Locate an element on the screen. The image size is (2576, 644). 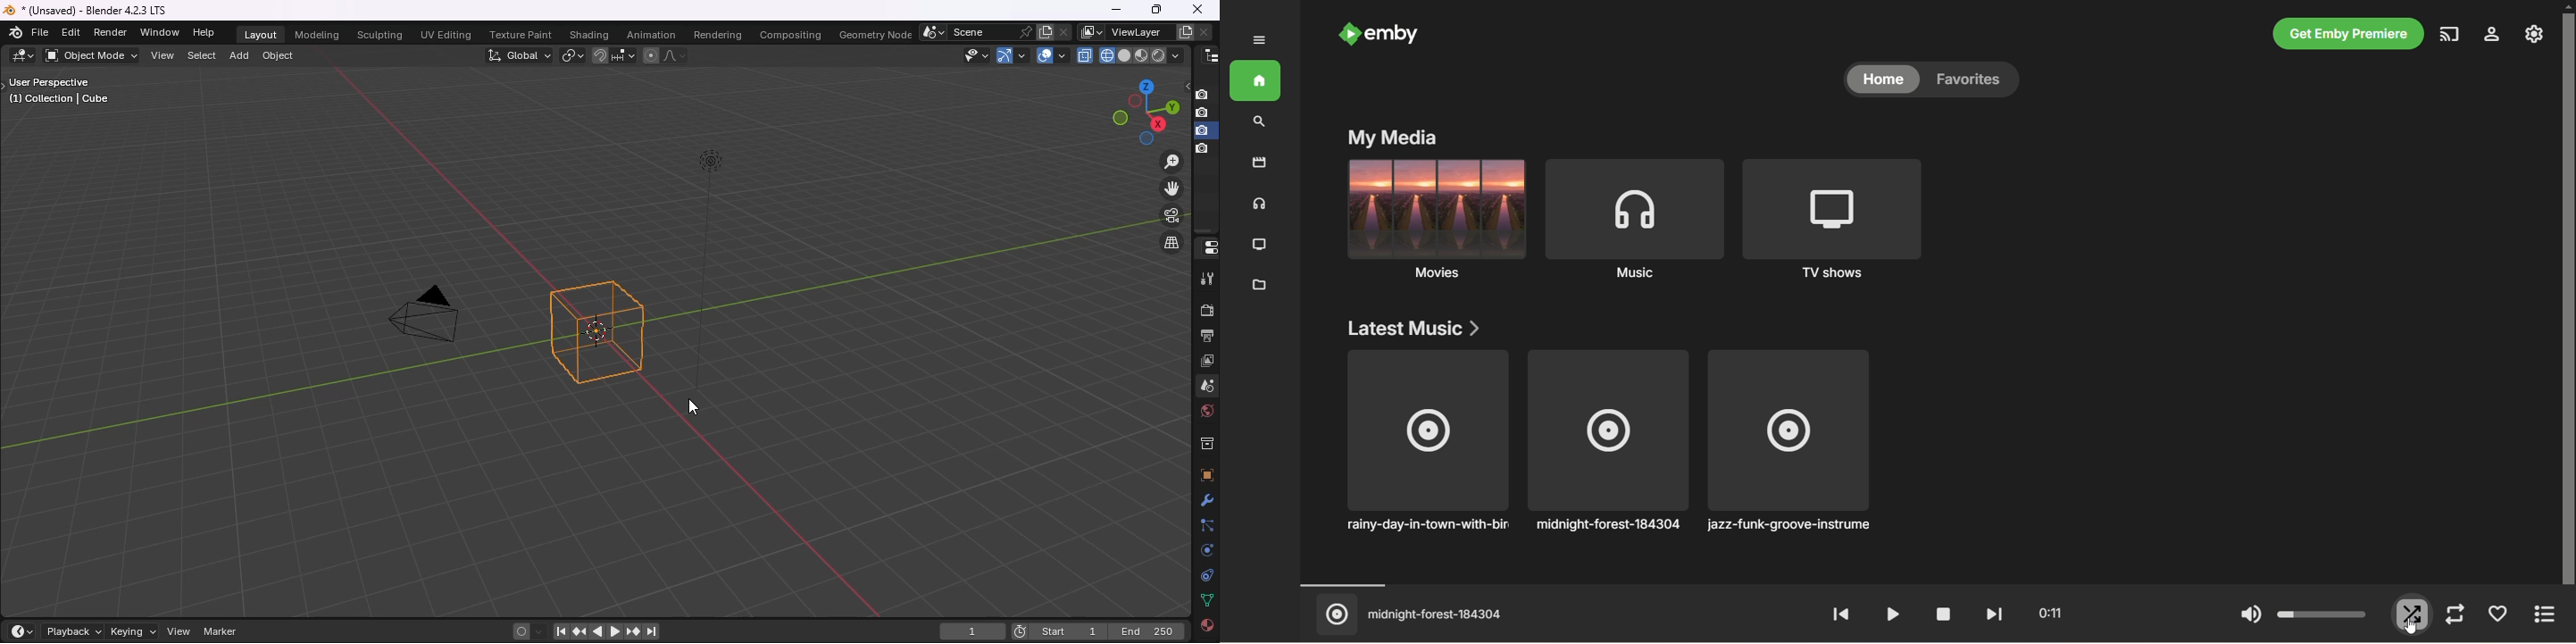
composting is located at coordinates (791, 36).